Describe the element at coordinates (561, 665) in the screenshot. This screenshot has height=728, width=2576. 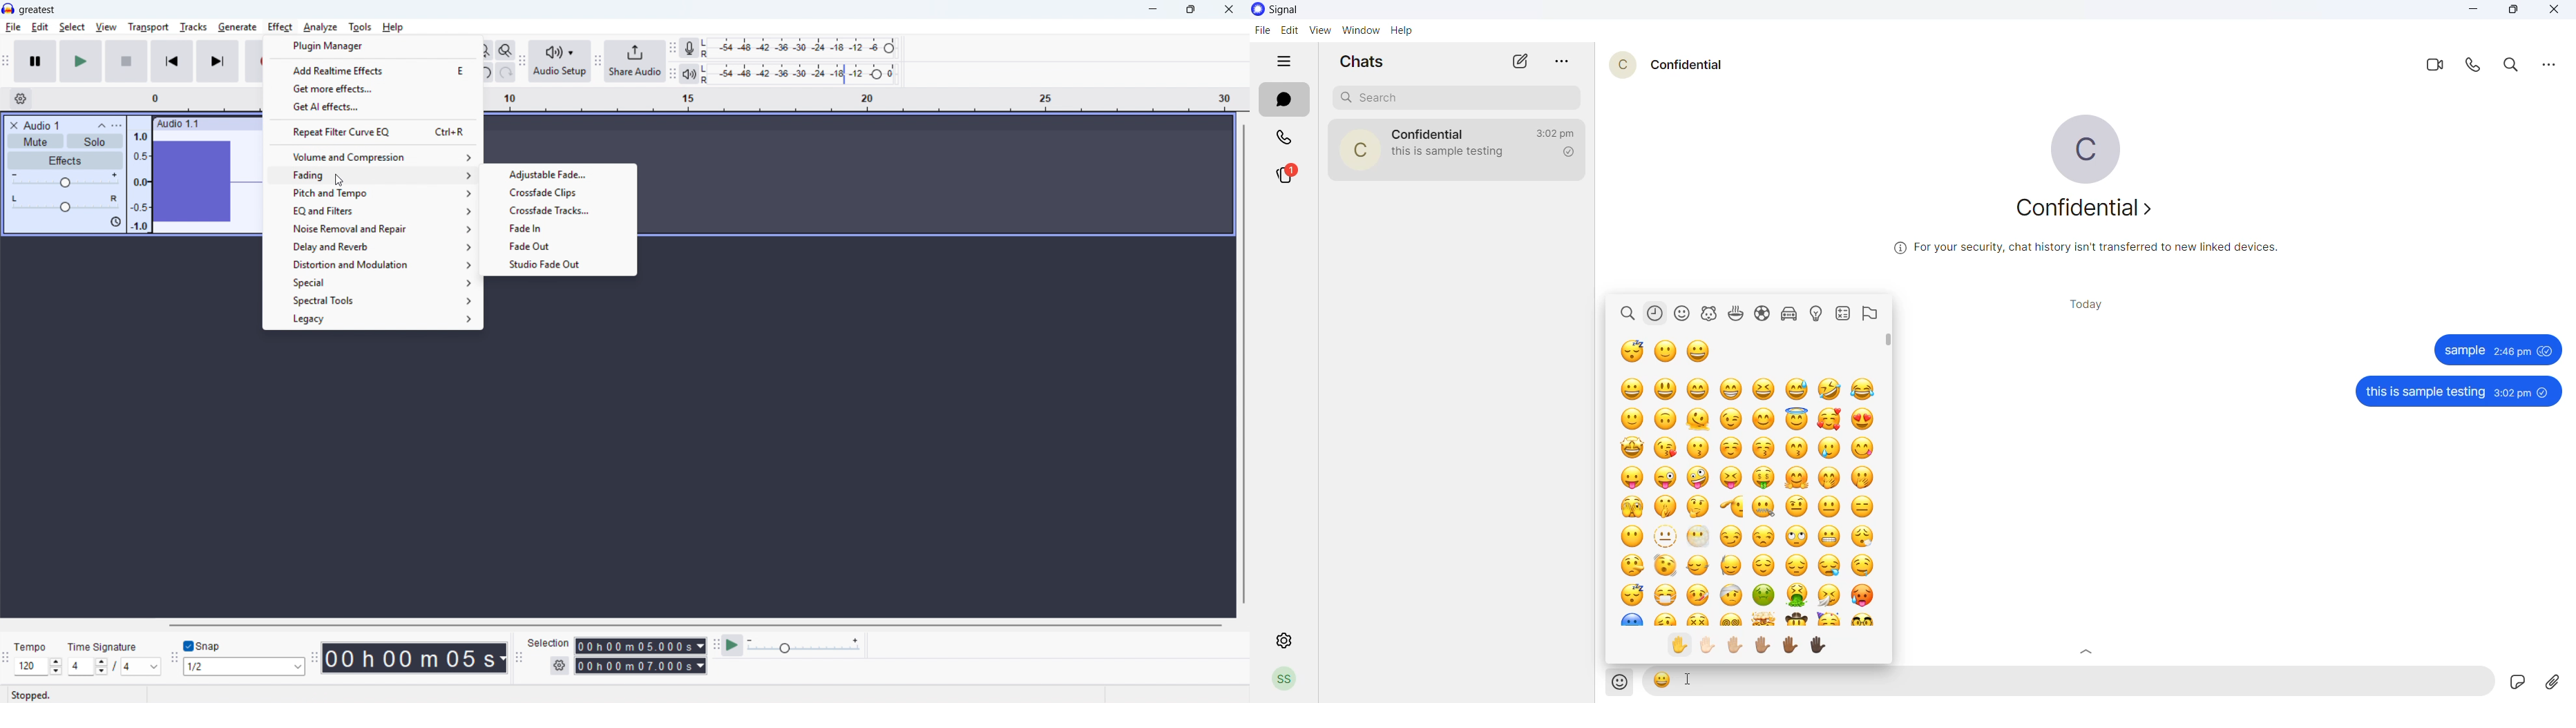
I see `Selection settings ` at that location.